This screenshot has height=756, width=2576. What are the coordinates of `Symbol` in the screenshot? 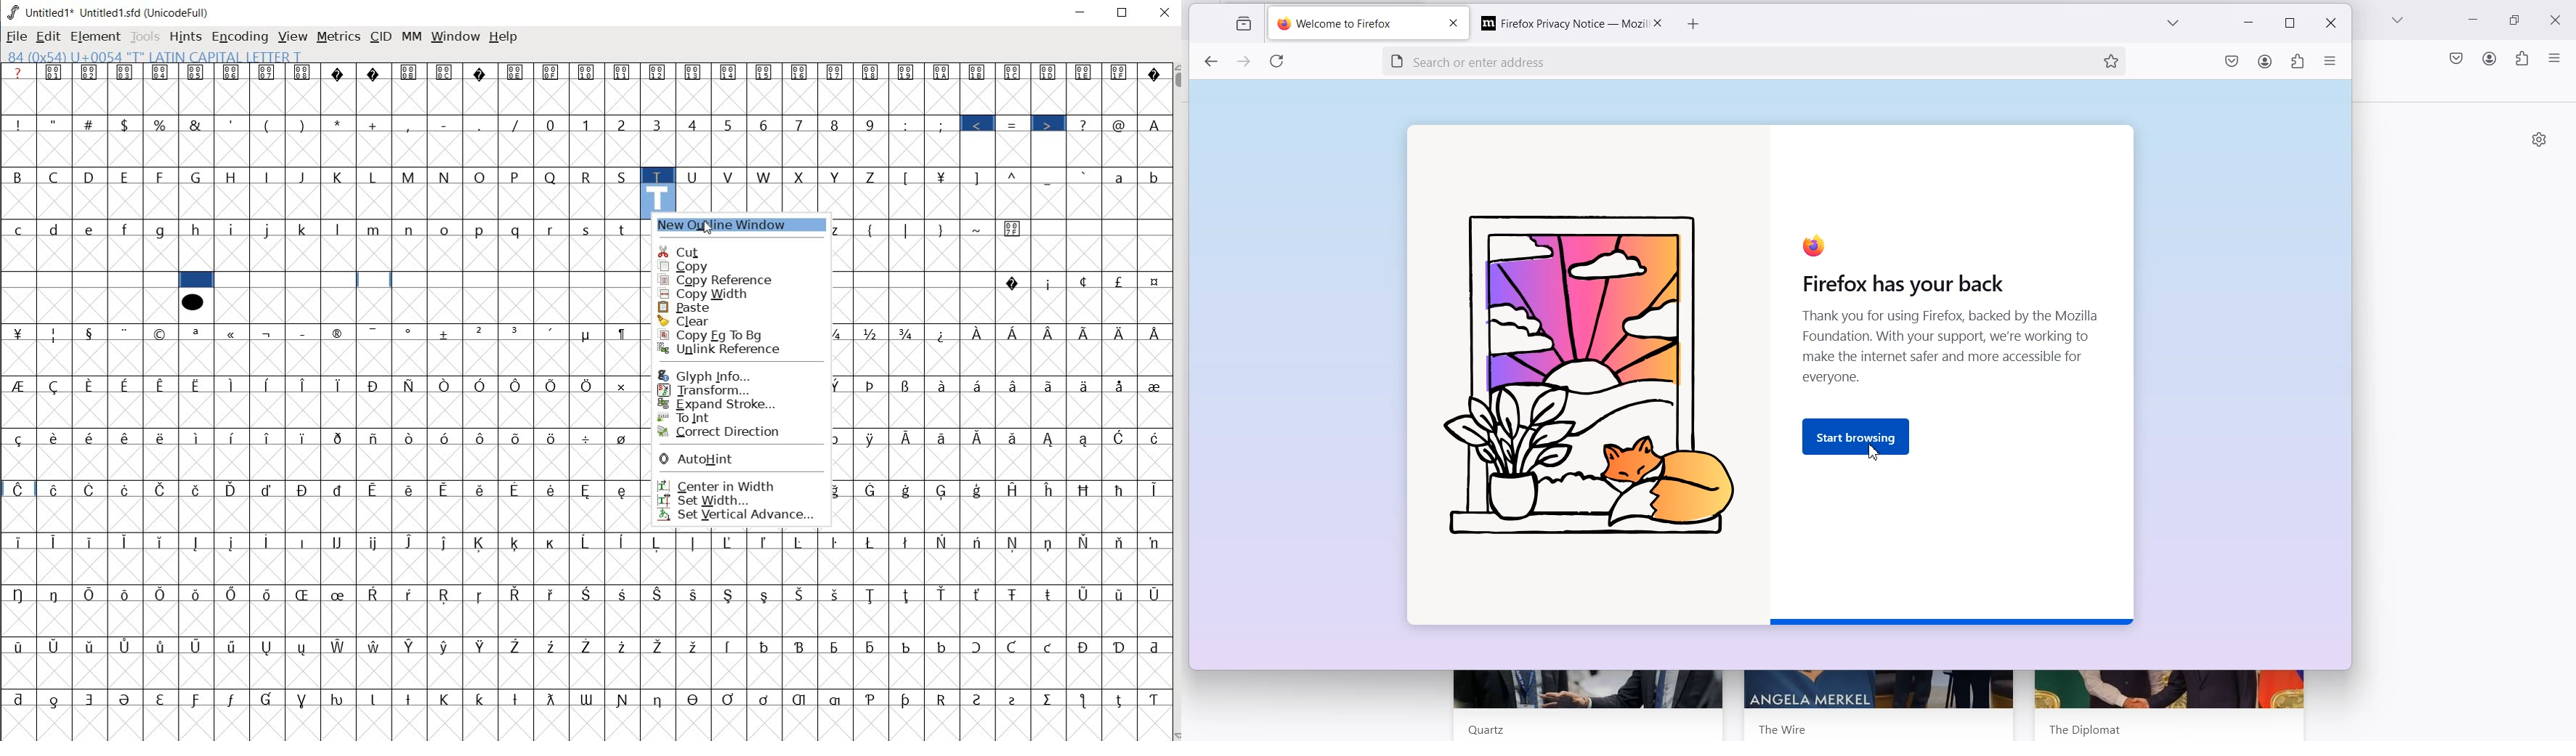 It's located at (624, 489).